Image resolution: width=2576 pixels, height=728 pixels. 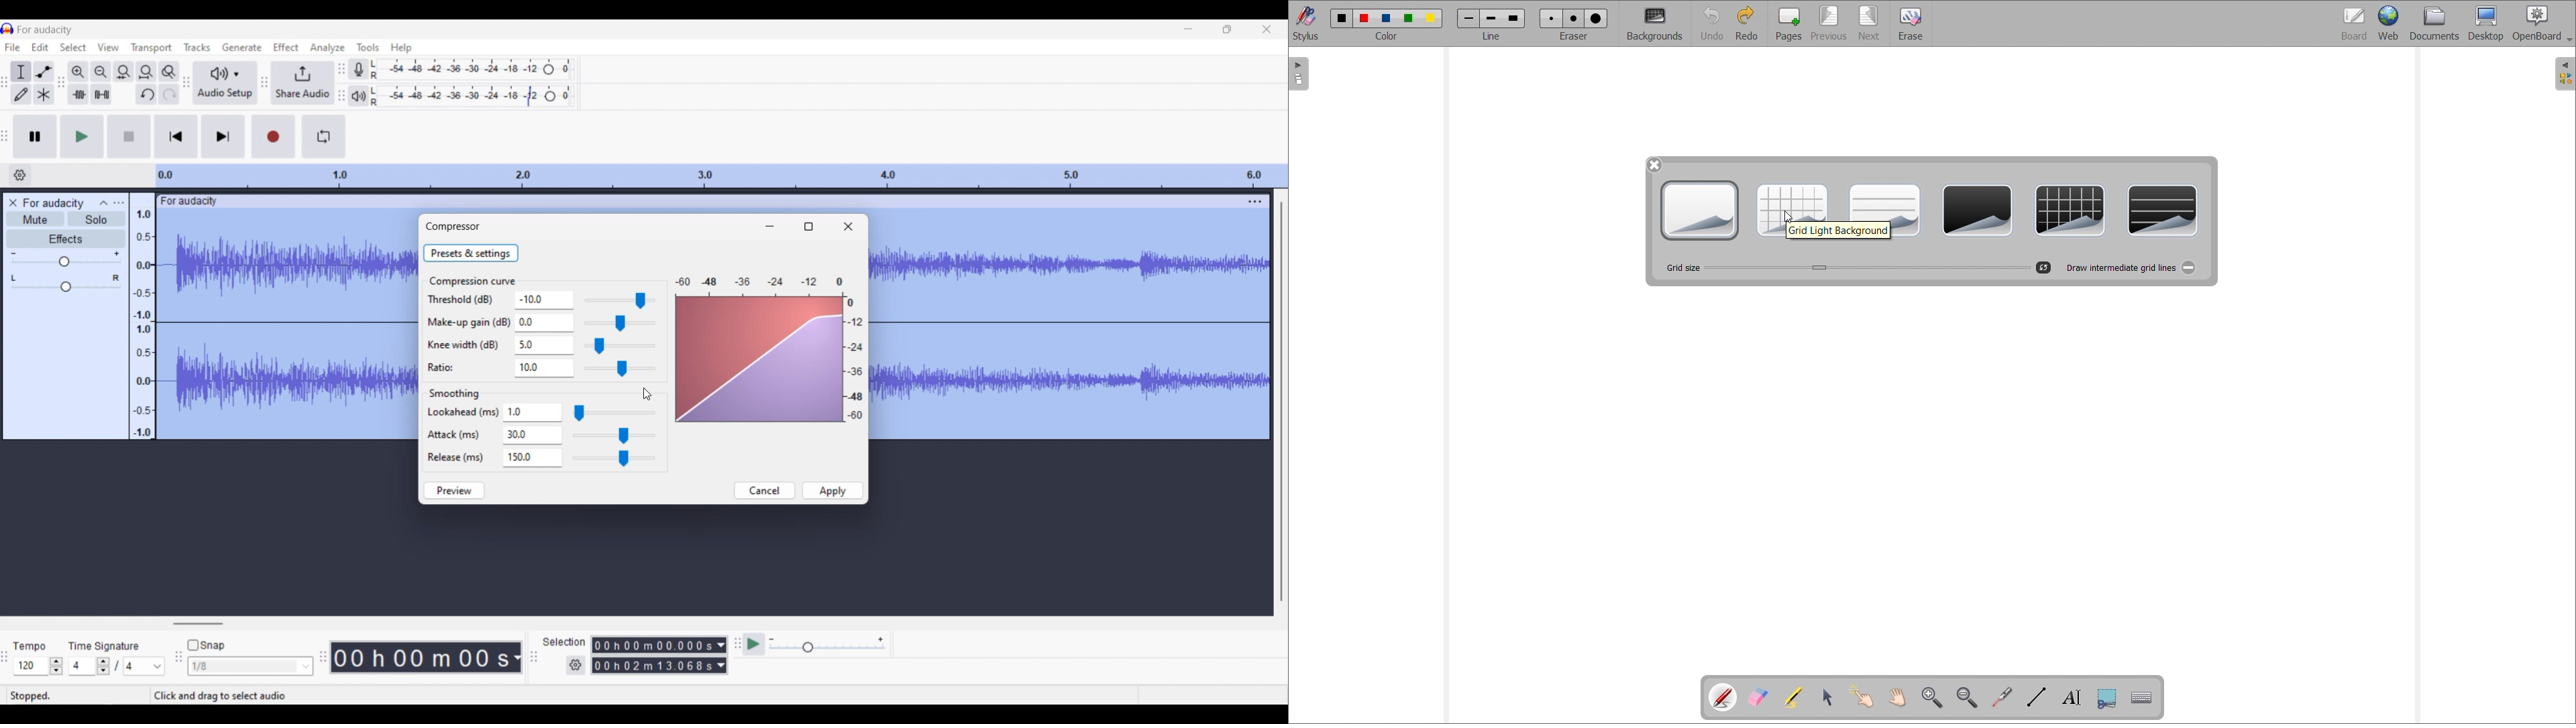 What do you see at coordinates (105, 202) in the screenshot?
I see `Collpase` at bounding box center [105, 202].